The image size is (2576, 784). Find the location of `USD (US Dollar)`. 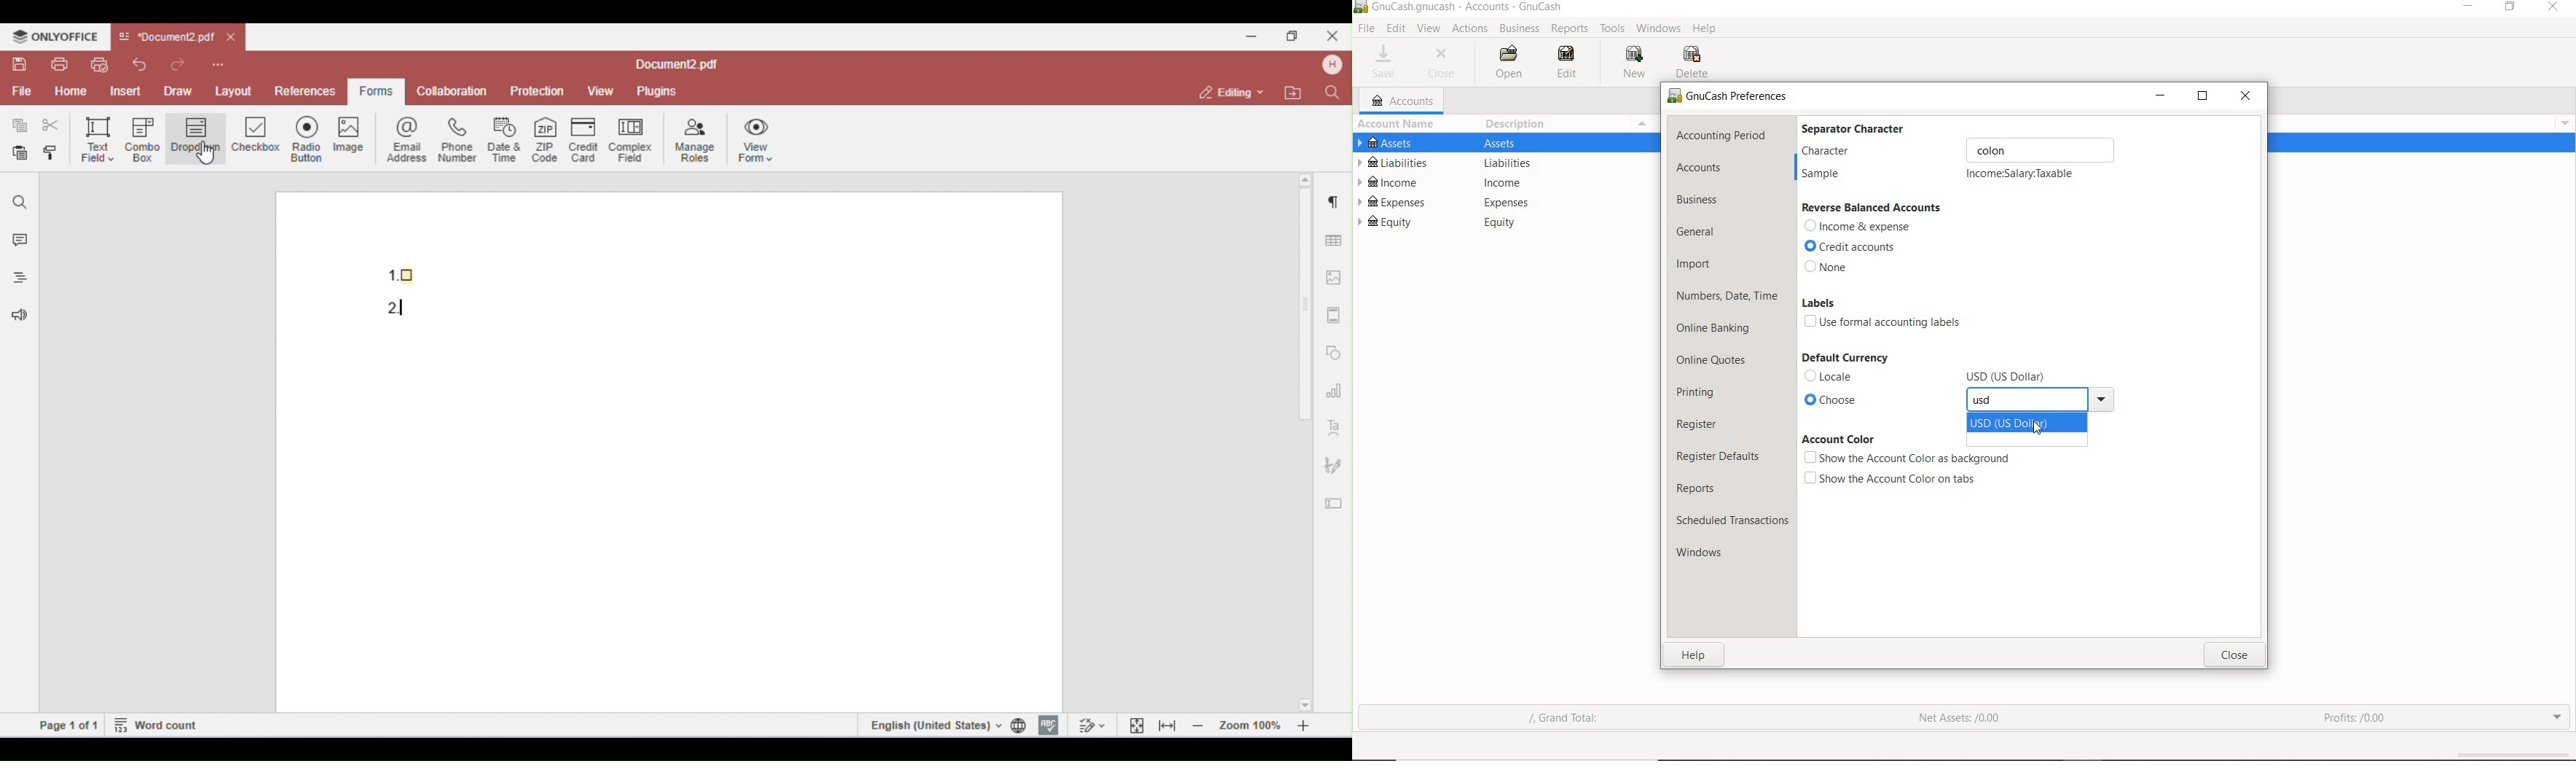

USD (US Dollar) is located at coordinates (2022, 422).